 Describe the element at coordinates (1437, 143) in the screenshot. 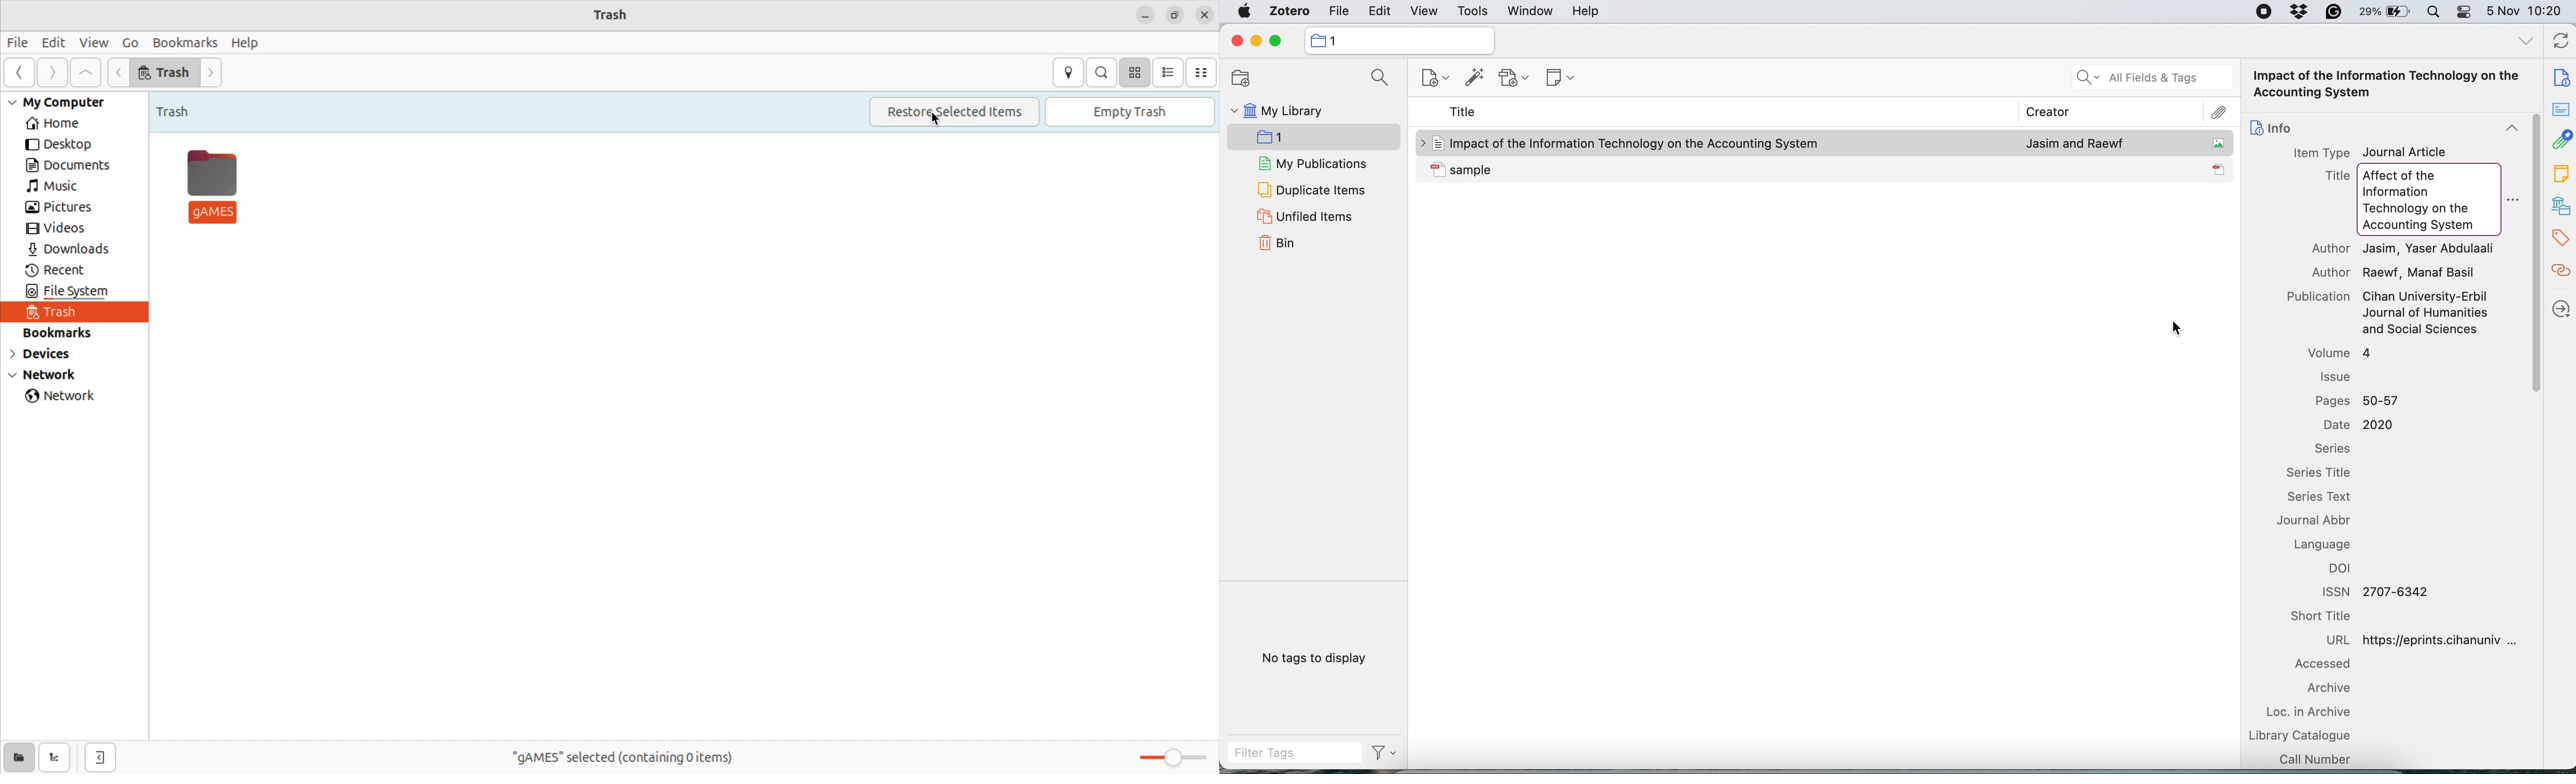

I see `icon` at that location.